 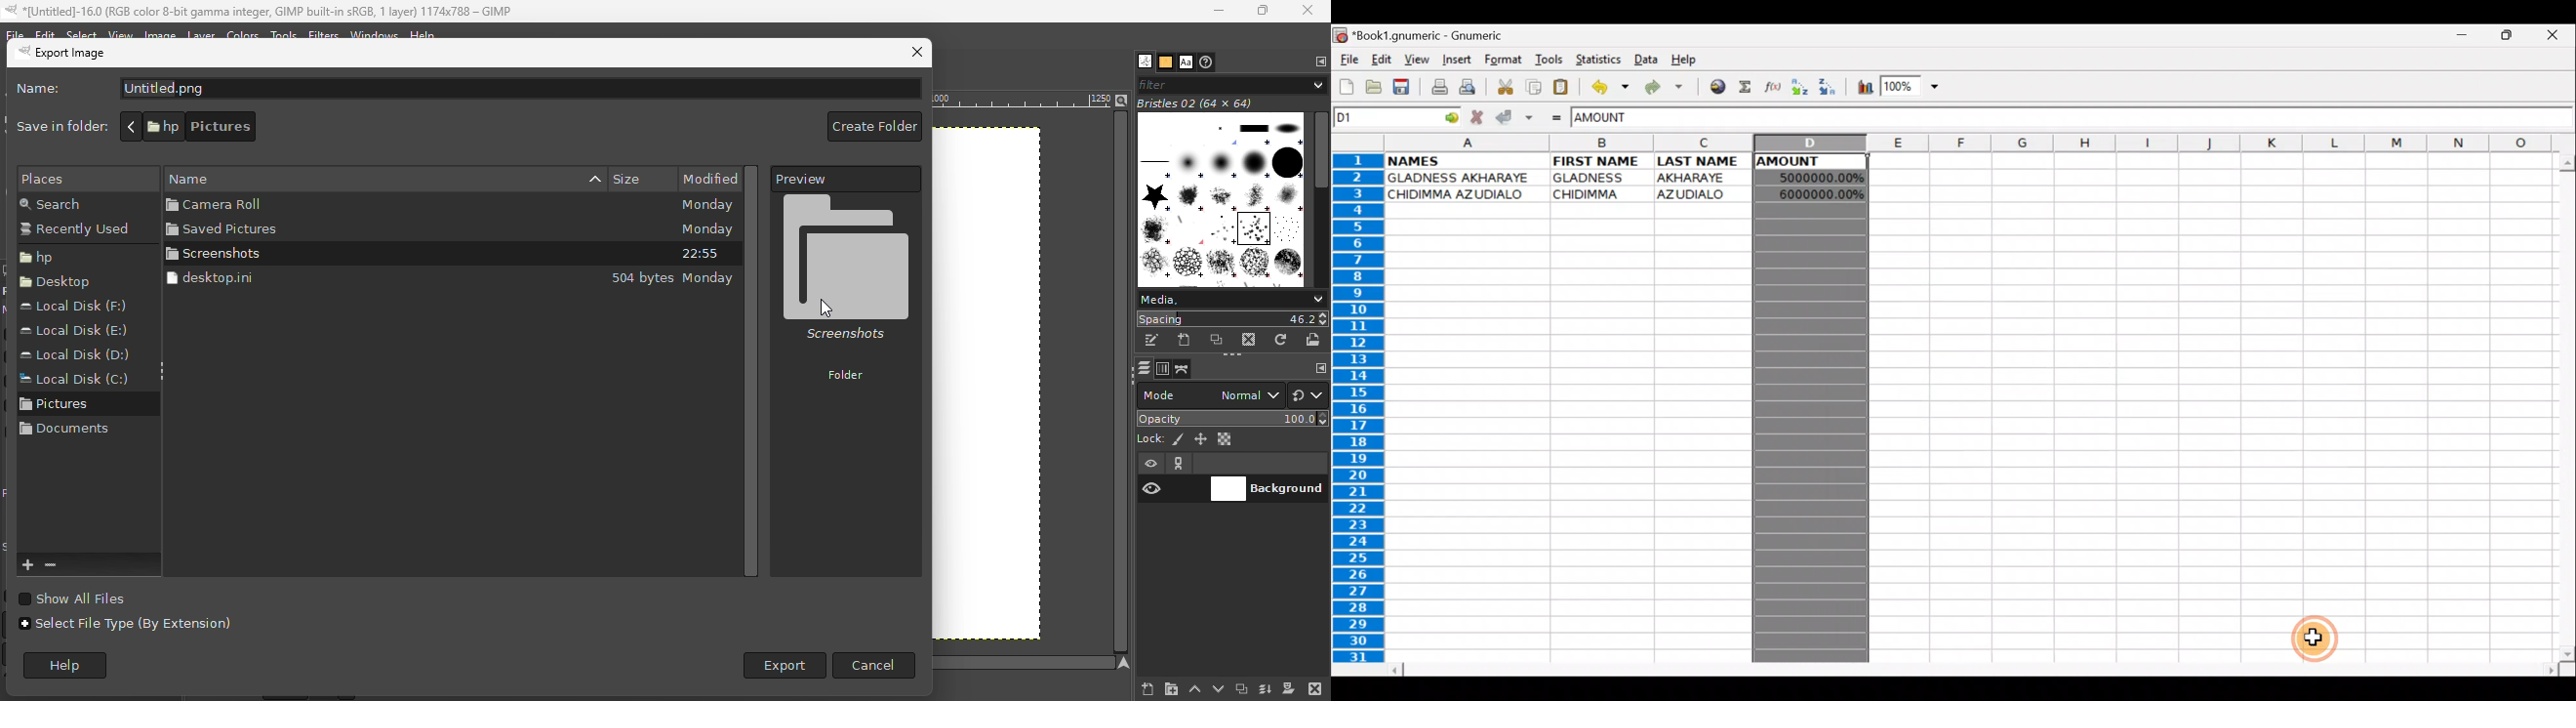 What do you see at coordinates (782, 666) in the screenshot?
I see `Export` at bounding box center [782, 666].